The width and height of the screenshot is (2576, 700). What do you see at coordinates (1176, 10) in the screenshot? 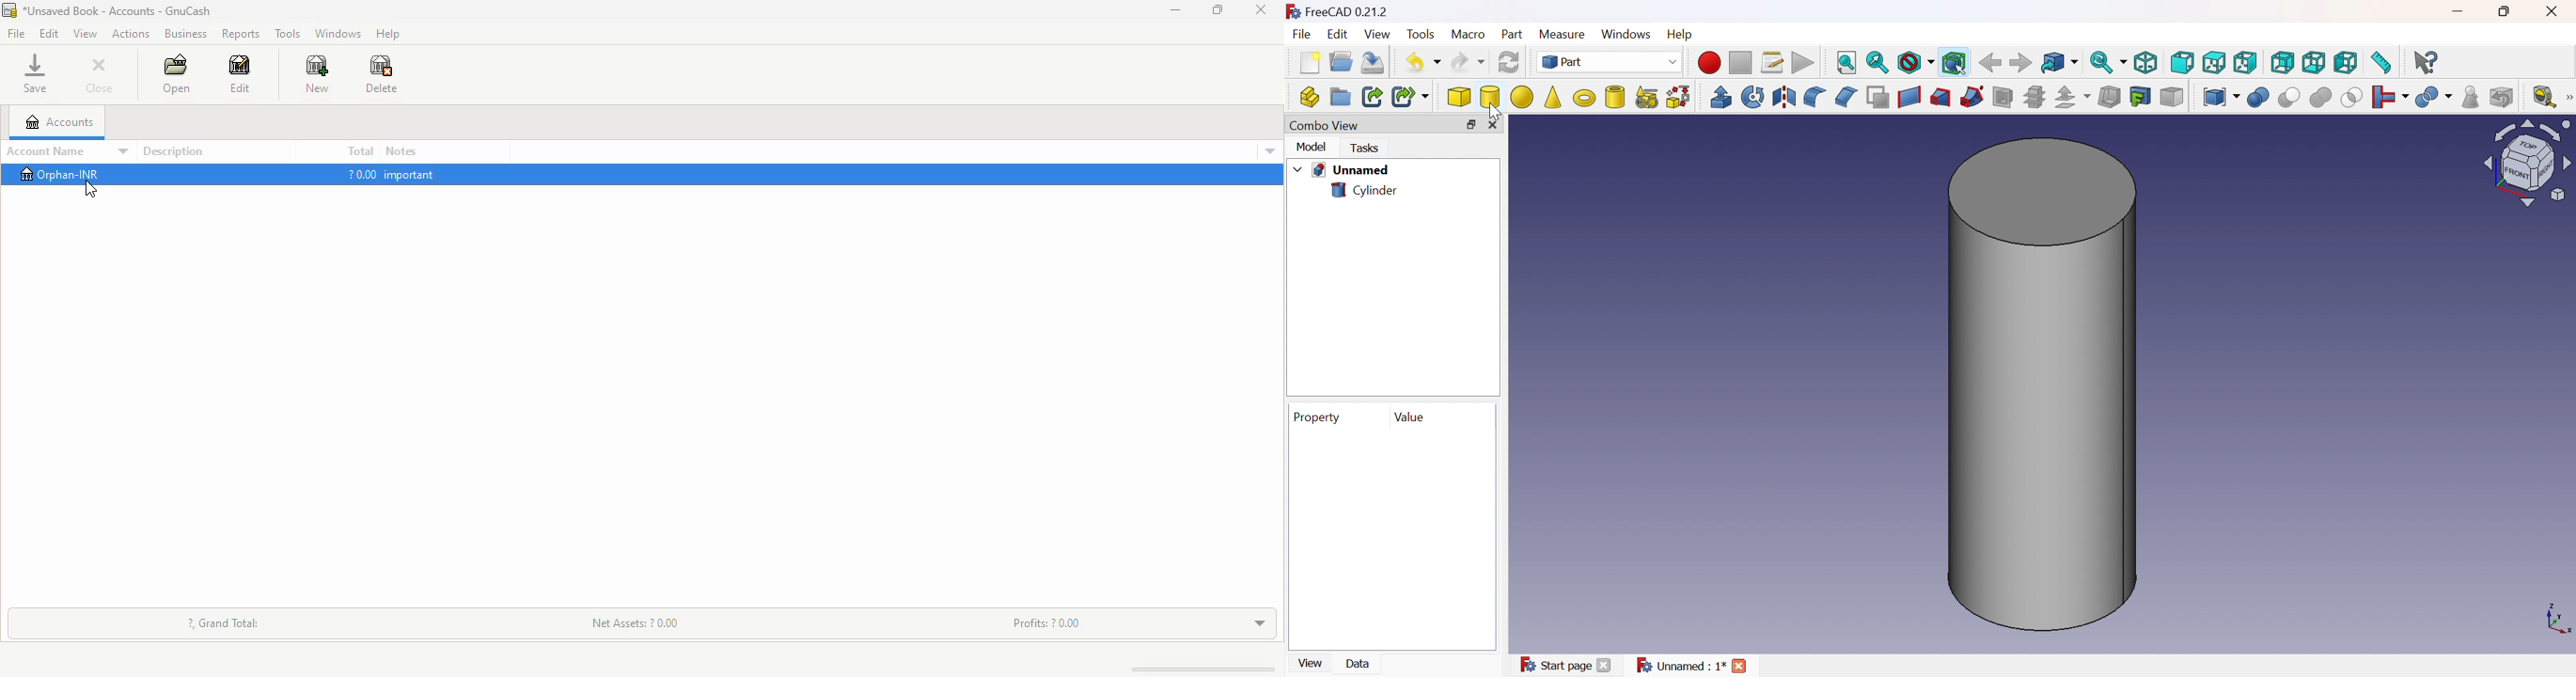
I see `minimize` at bounding box center [1176, 10].